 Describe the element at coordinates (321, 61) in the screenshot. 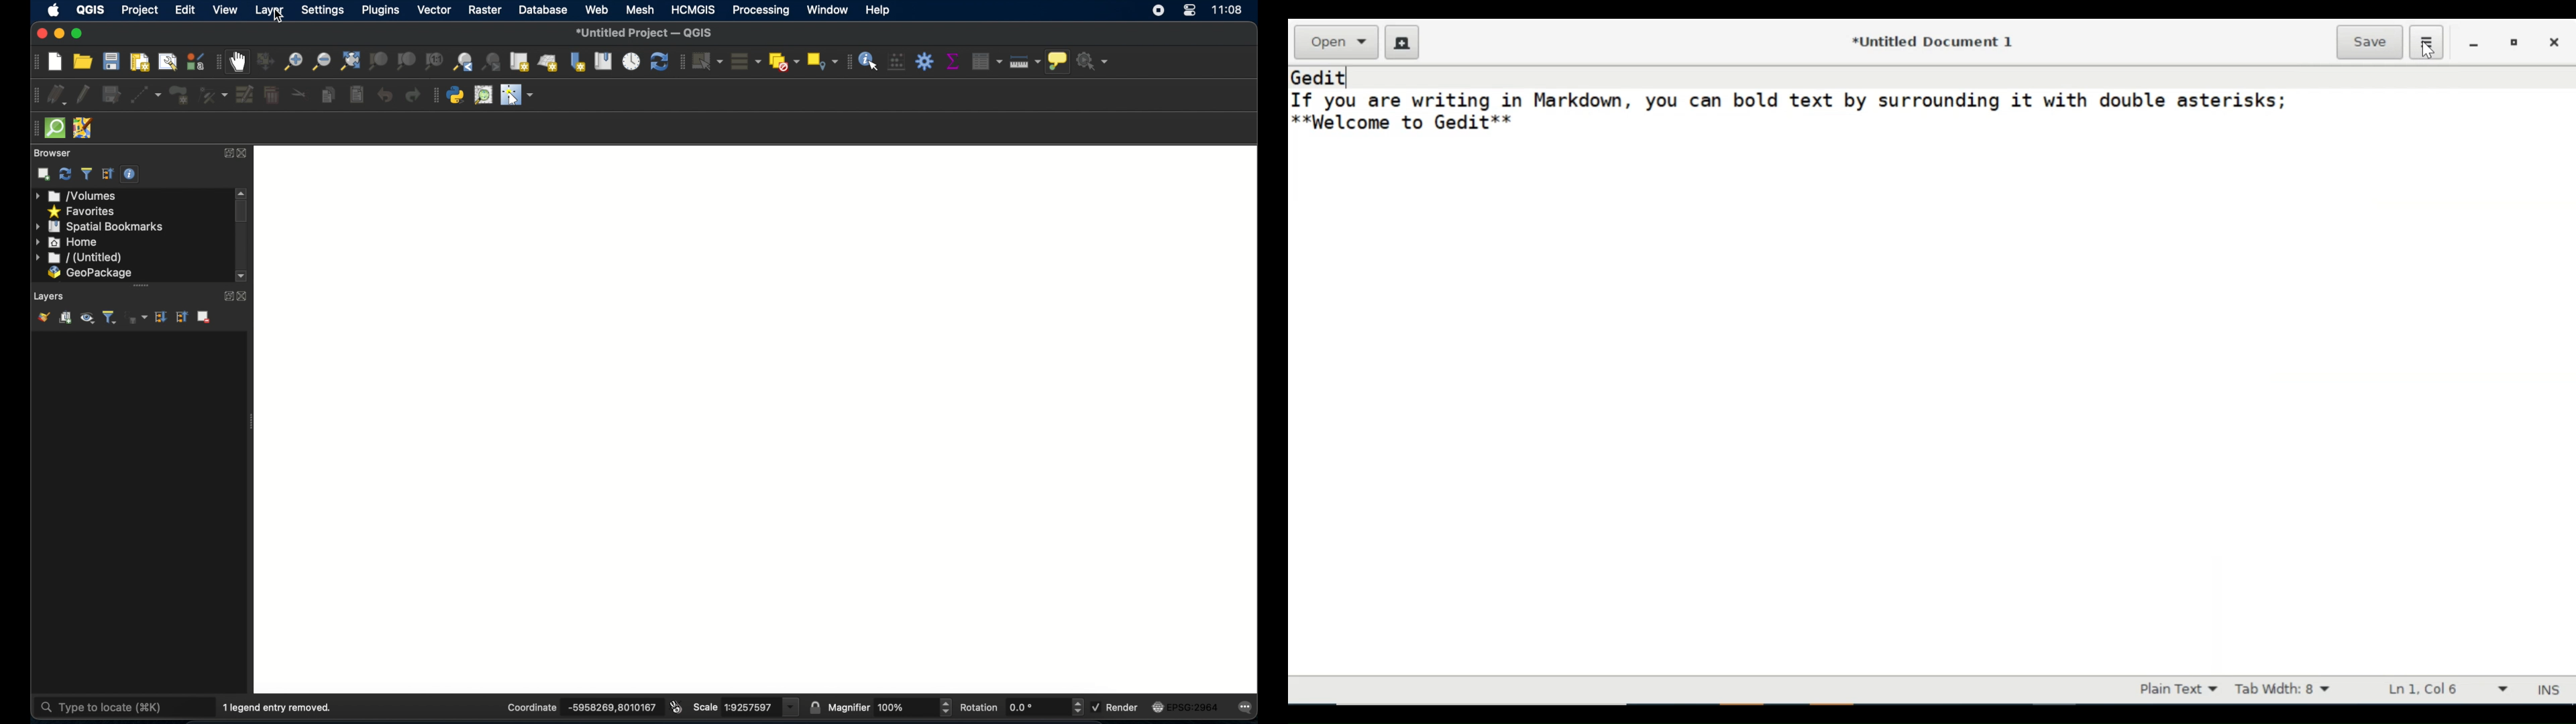

I see `zoom out` at that location.